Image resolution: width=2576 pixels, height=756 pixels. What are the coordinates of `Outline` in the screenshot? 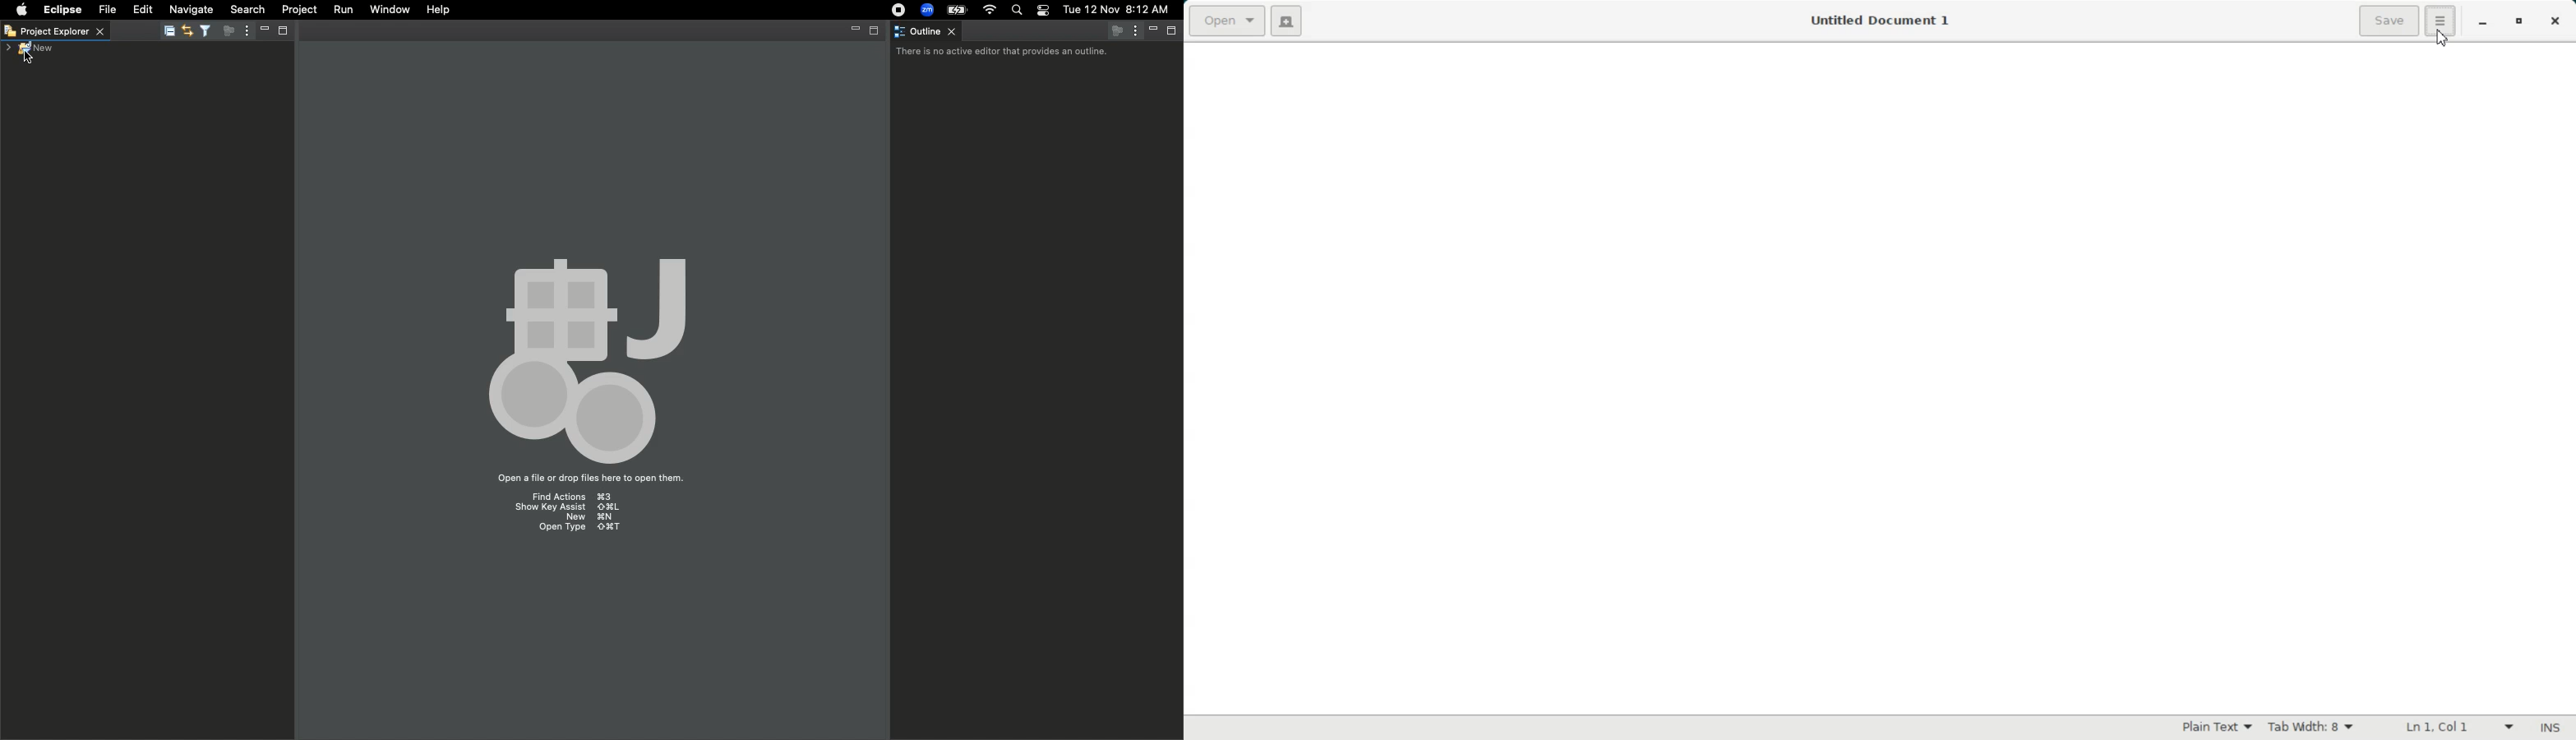 It's located at (929, 32).